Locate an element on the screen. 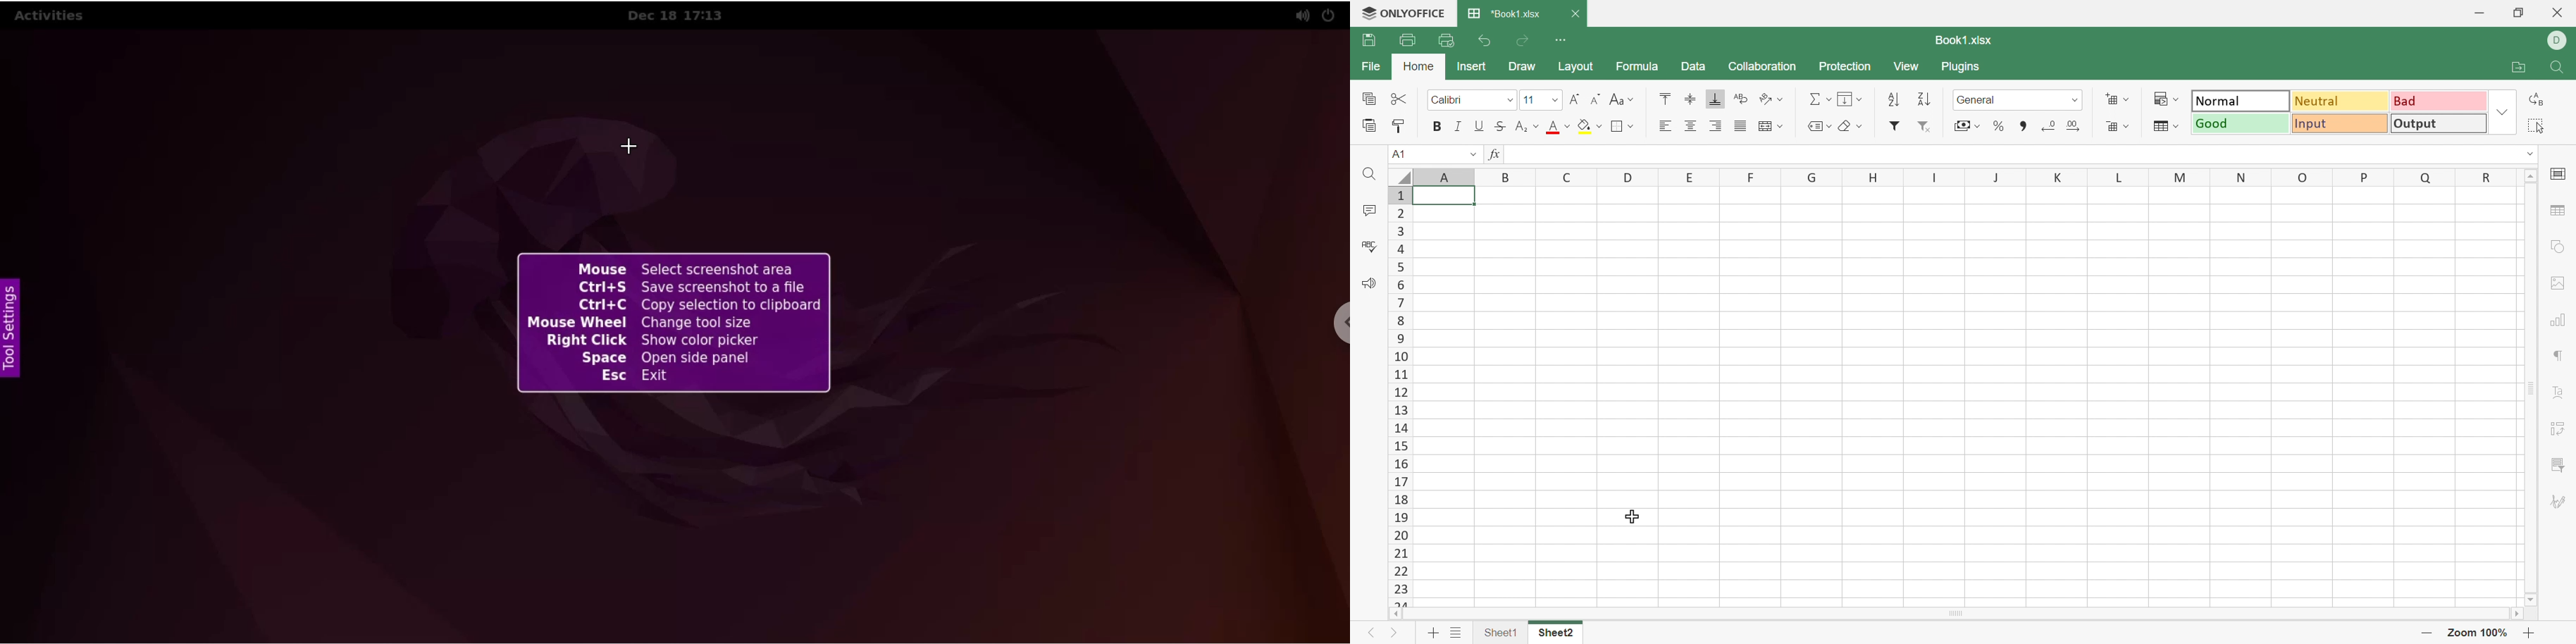  Sheet1 is located at coordinates (1499, 633).